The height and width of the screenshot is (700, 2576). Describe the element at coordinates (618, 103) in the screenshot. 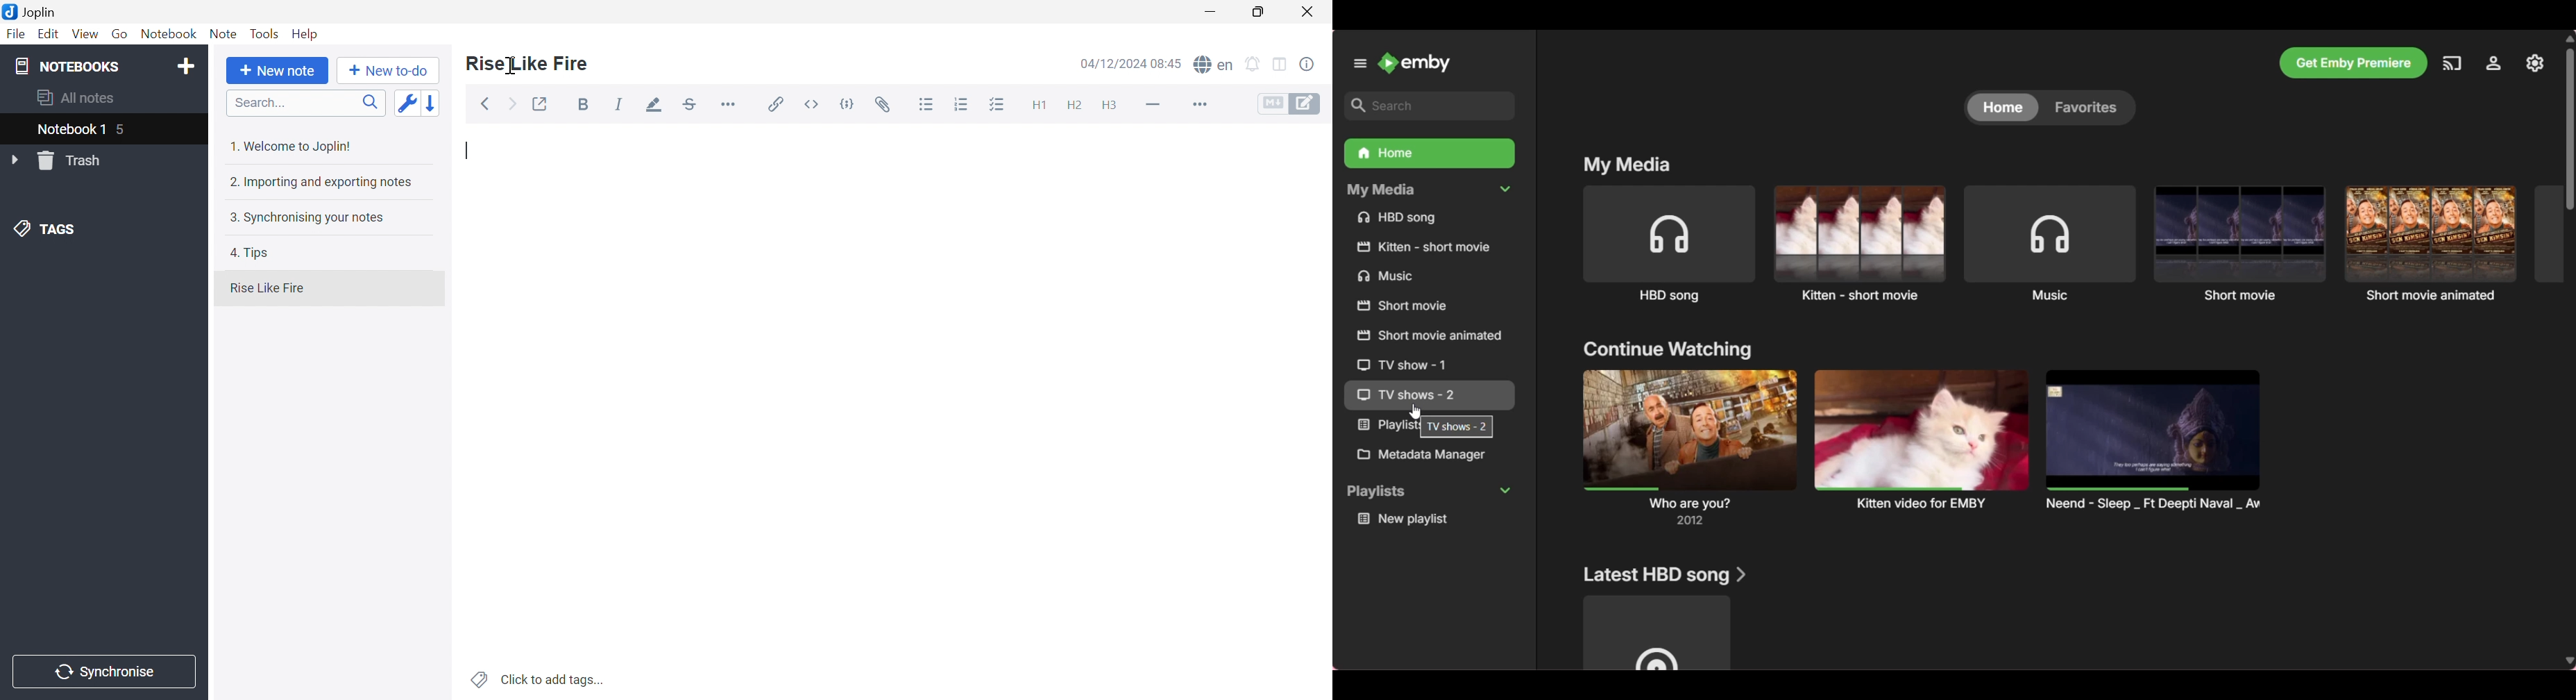

I see `Italic` at that location.